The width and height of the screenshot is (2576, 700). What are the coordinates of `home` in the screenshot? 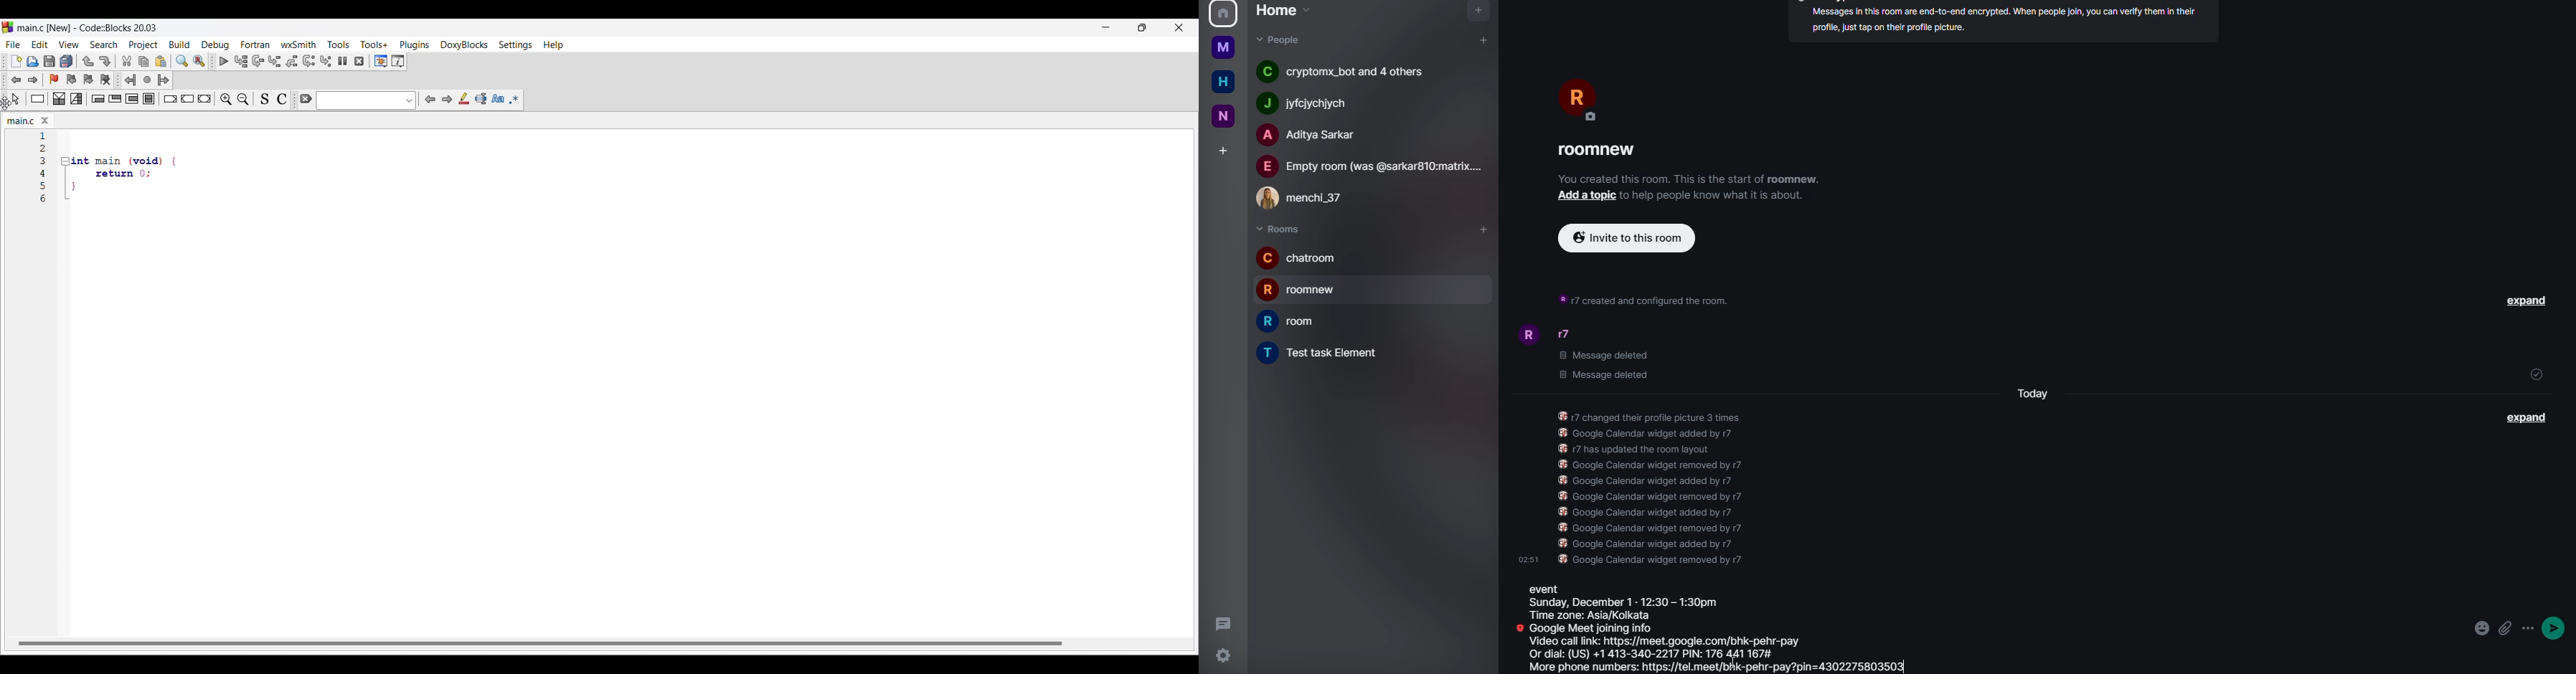 It's located at (1225, 46).